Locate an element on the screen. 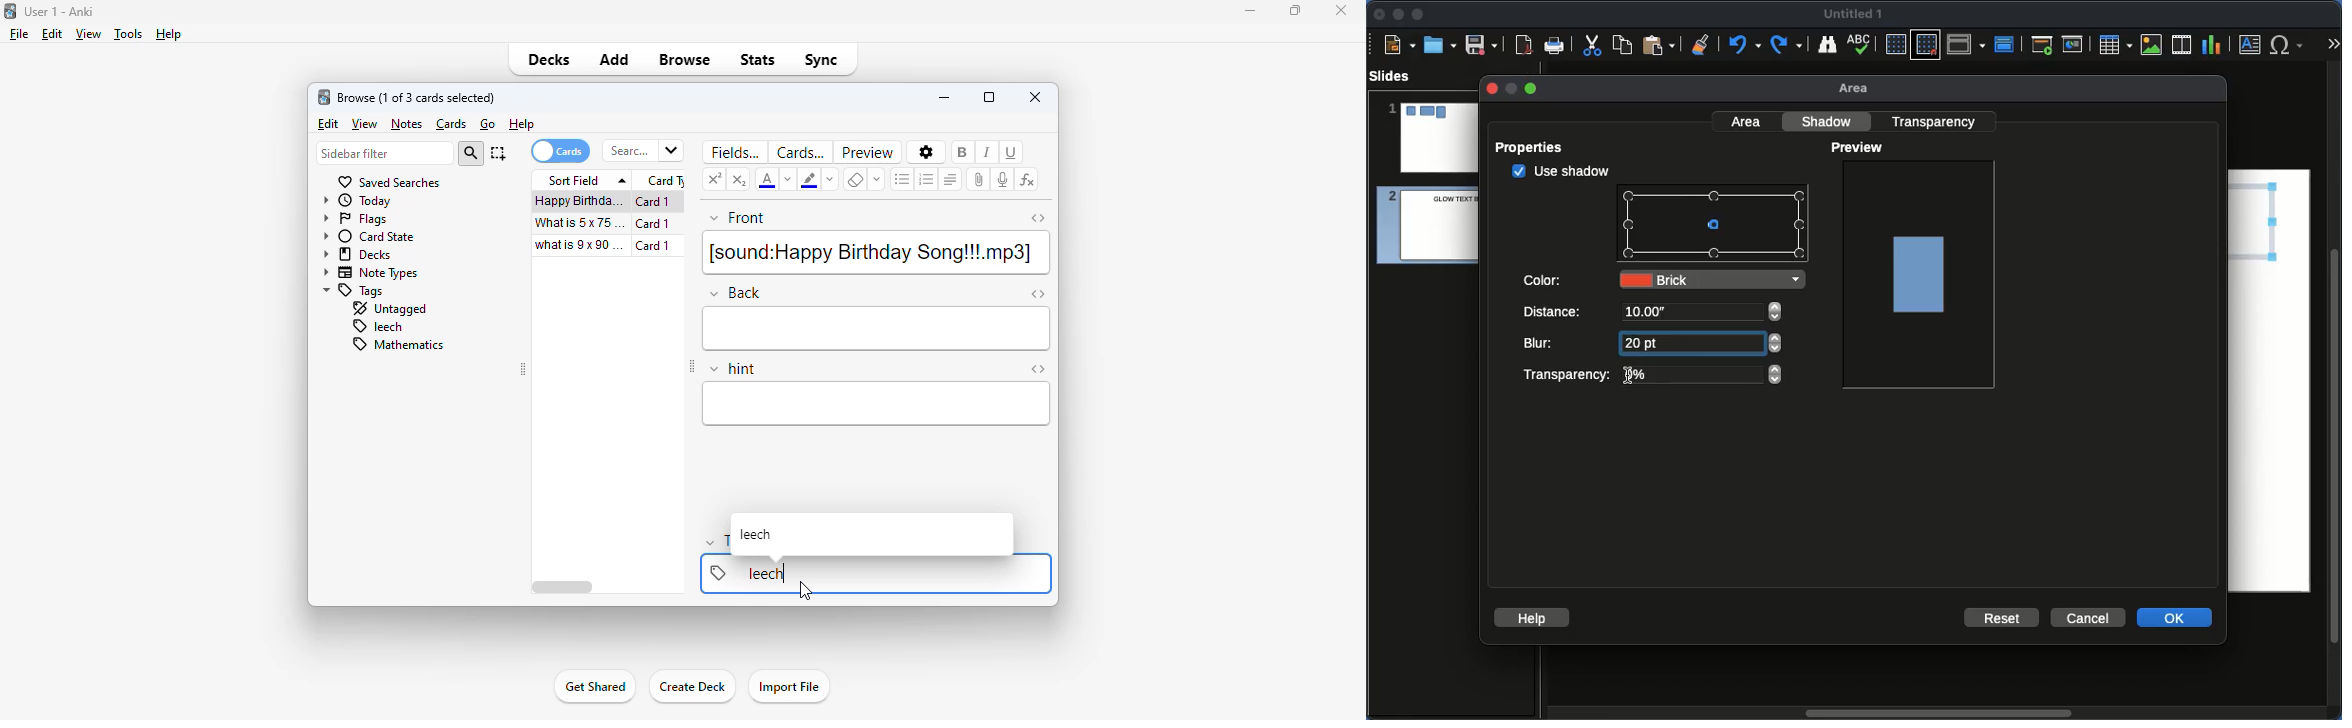 The image size is (2352, 728). hint is located at coordinates (733, 369).